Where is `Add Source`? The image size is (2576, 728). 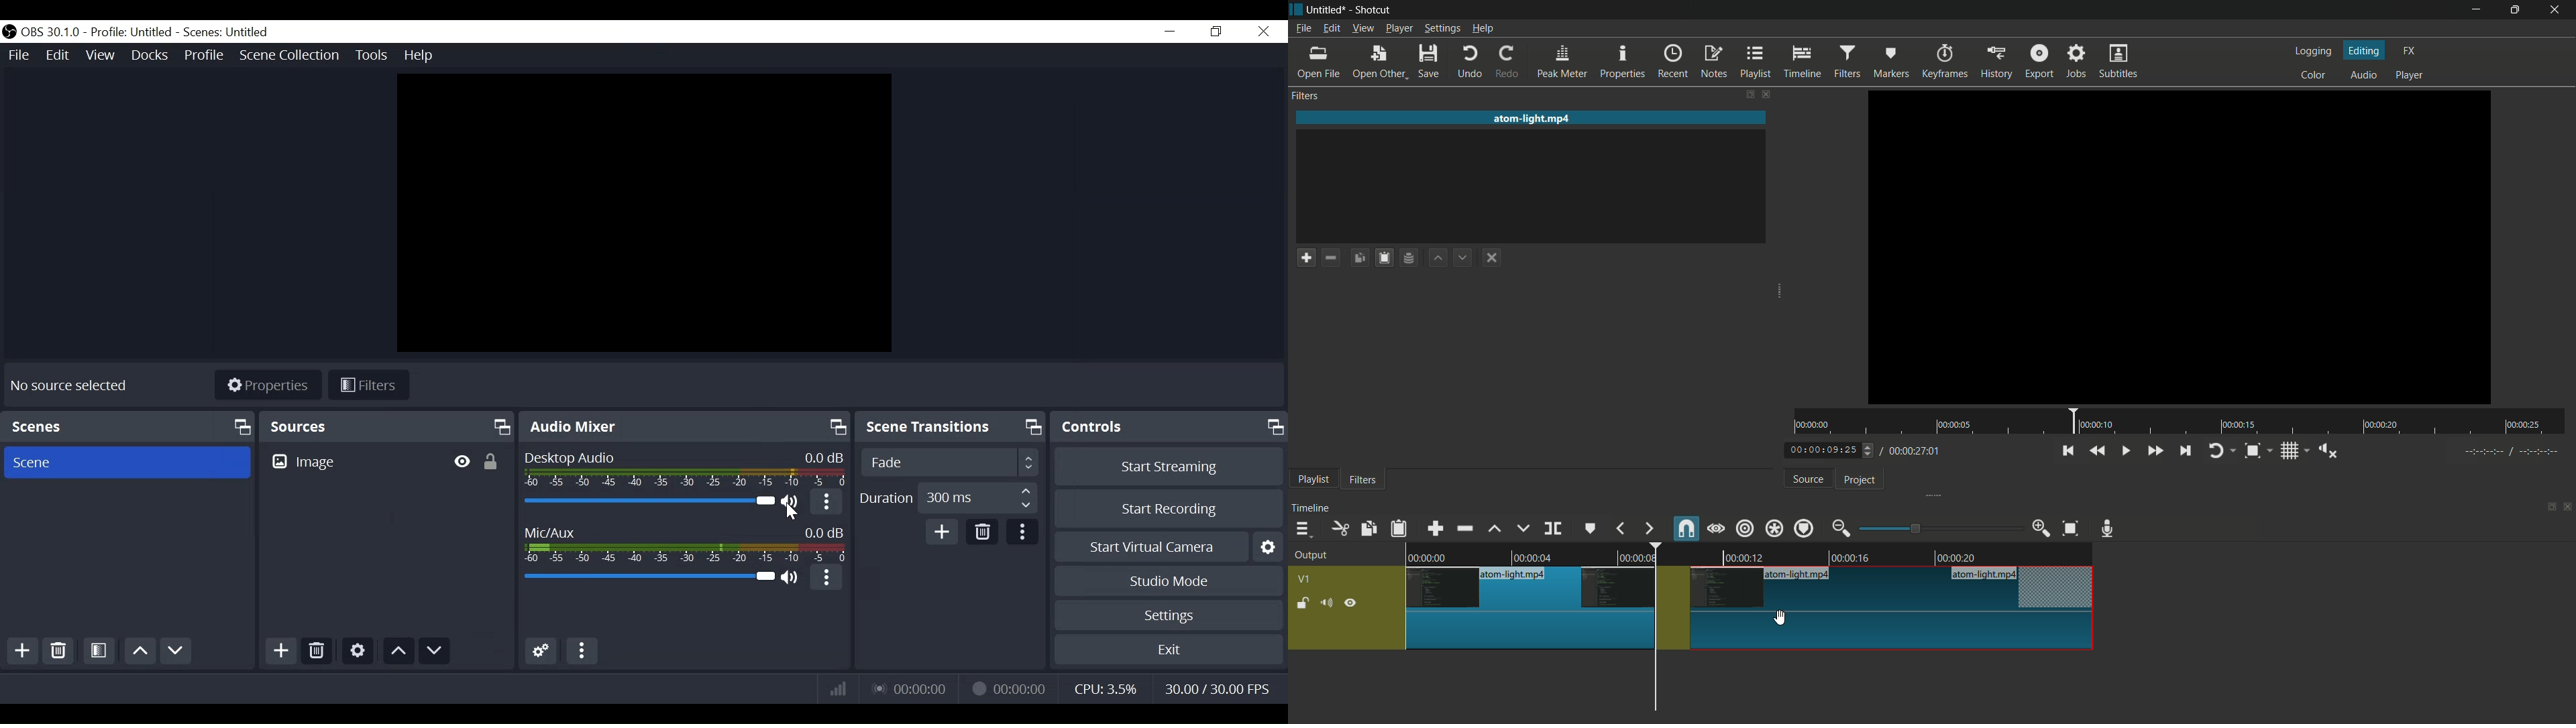
Add Source is located at coordinates (280, 650).